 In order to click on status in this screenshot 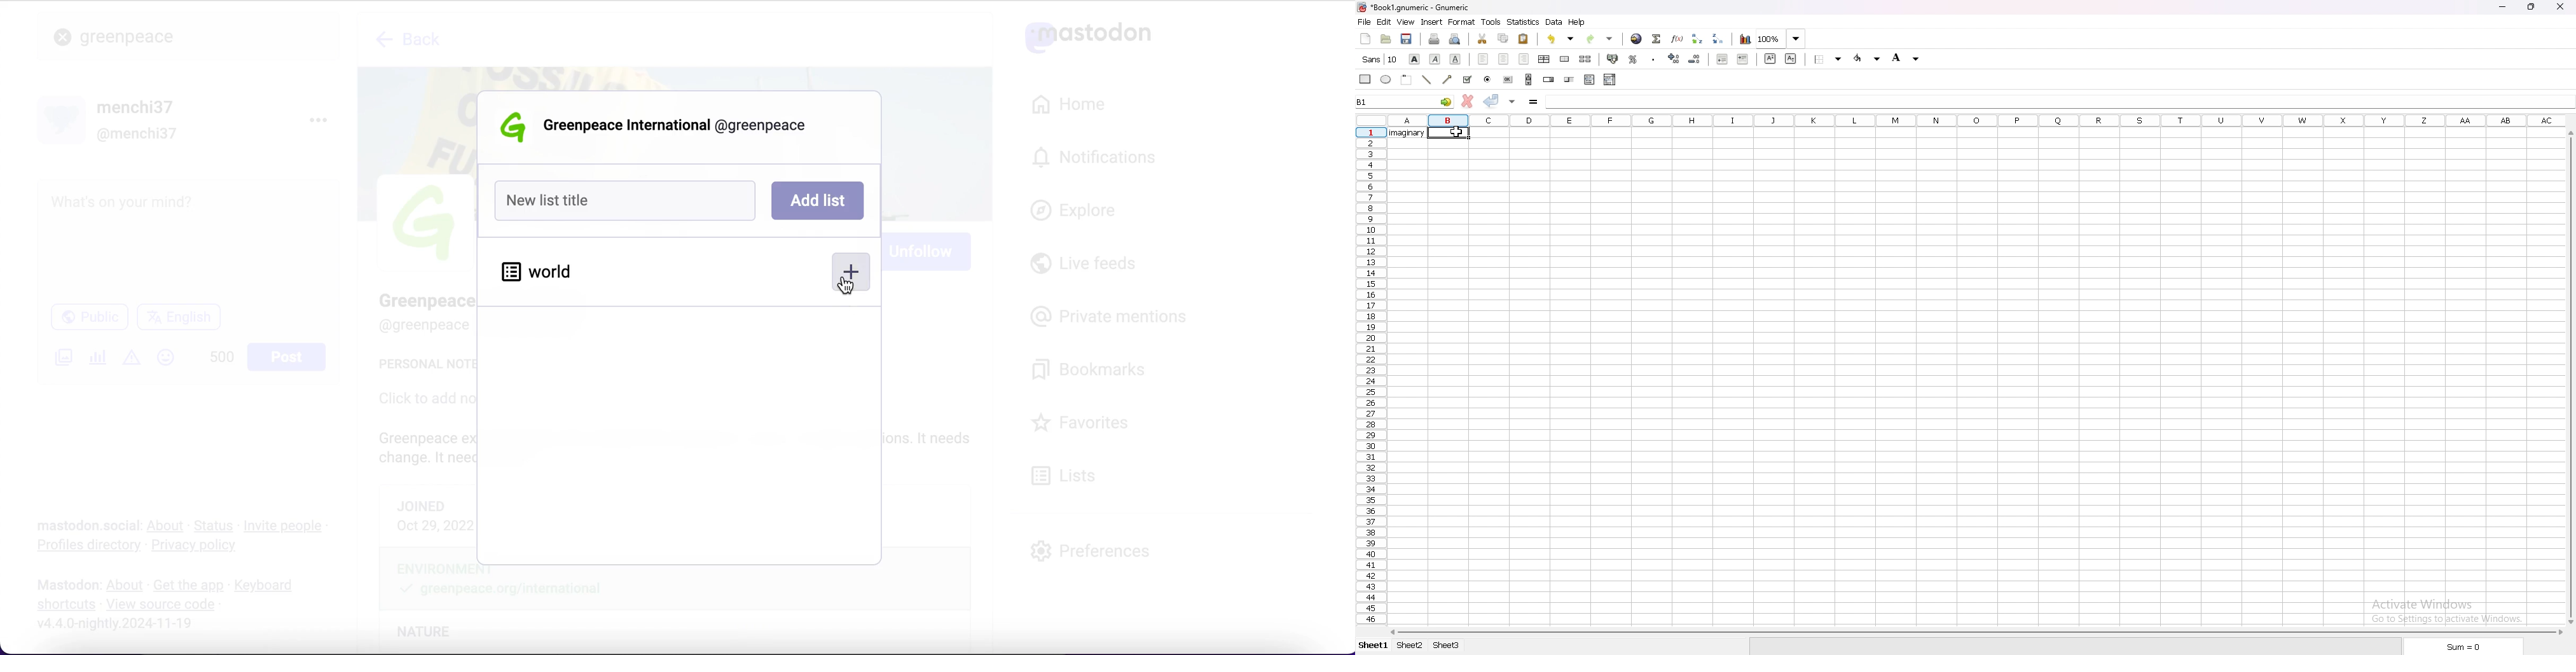, I will do `click(215, 525)`.